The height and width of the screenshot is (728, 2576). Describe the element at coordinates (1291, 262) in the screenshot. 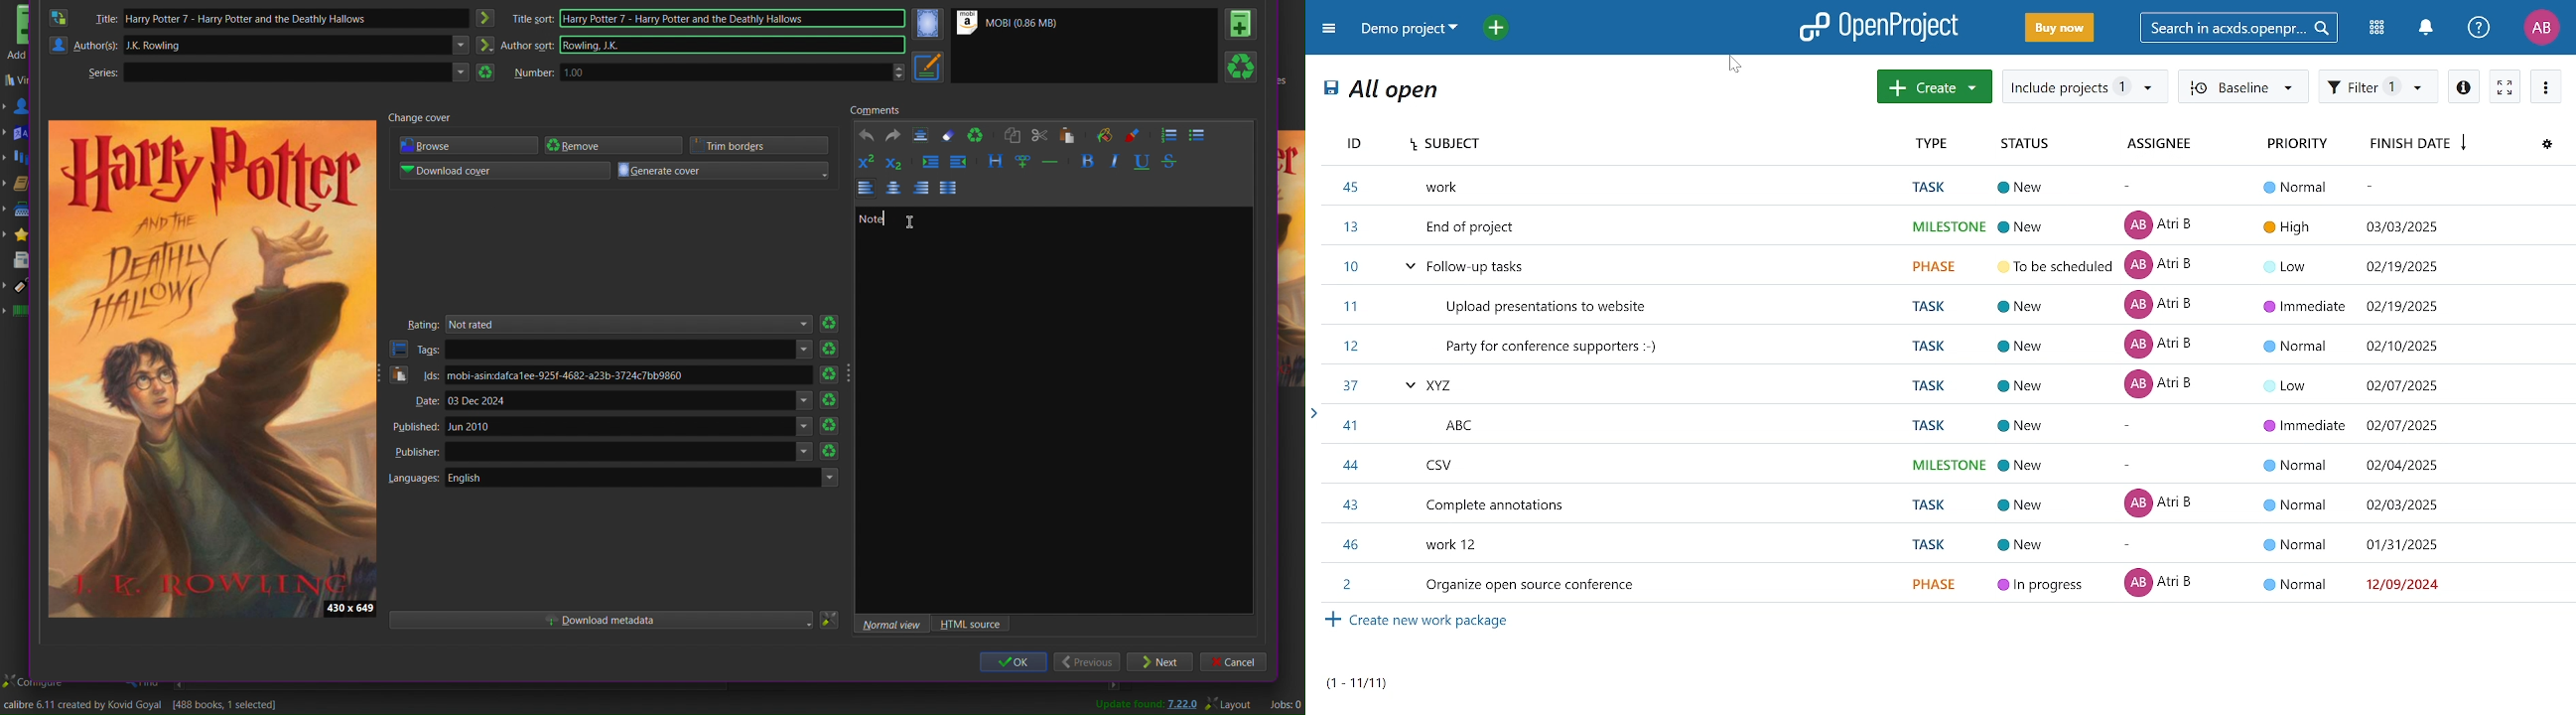

I see `preview cover` at that location.